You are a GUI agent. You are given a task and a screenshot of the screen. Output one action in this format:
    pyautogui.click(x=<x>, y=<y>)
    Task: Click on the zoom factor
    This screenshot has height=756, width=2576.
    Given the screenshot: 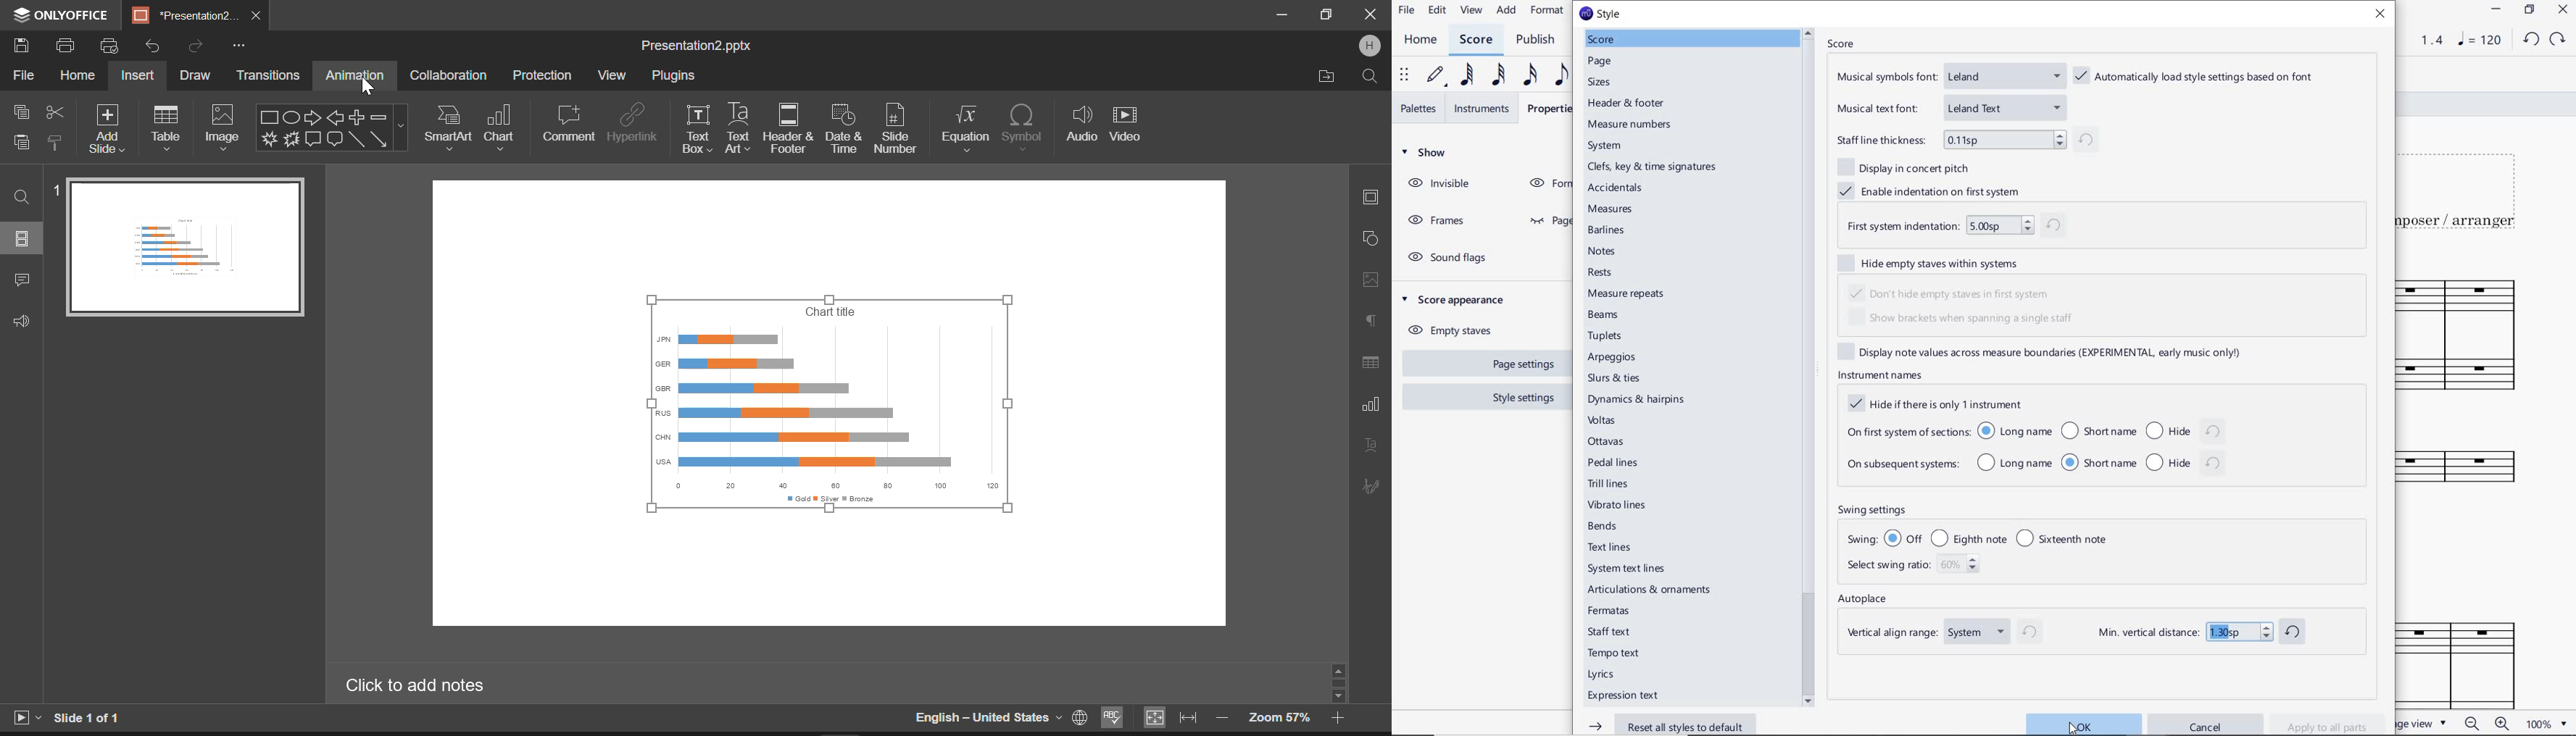 What is the action you would take?
    pyautogui.click(x=2546, y=723)
    